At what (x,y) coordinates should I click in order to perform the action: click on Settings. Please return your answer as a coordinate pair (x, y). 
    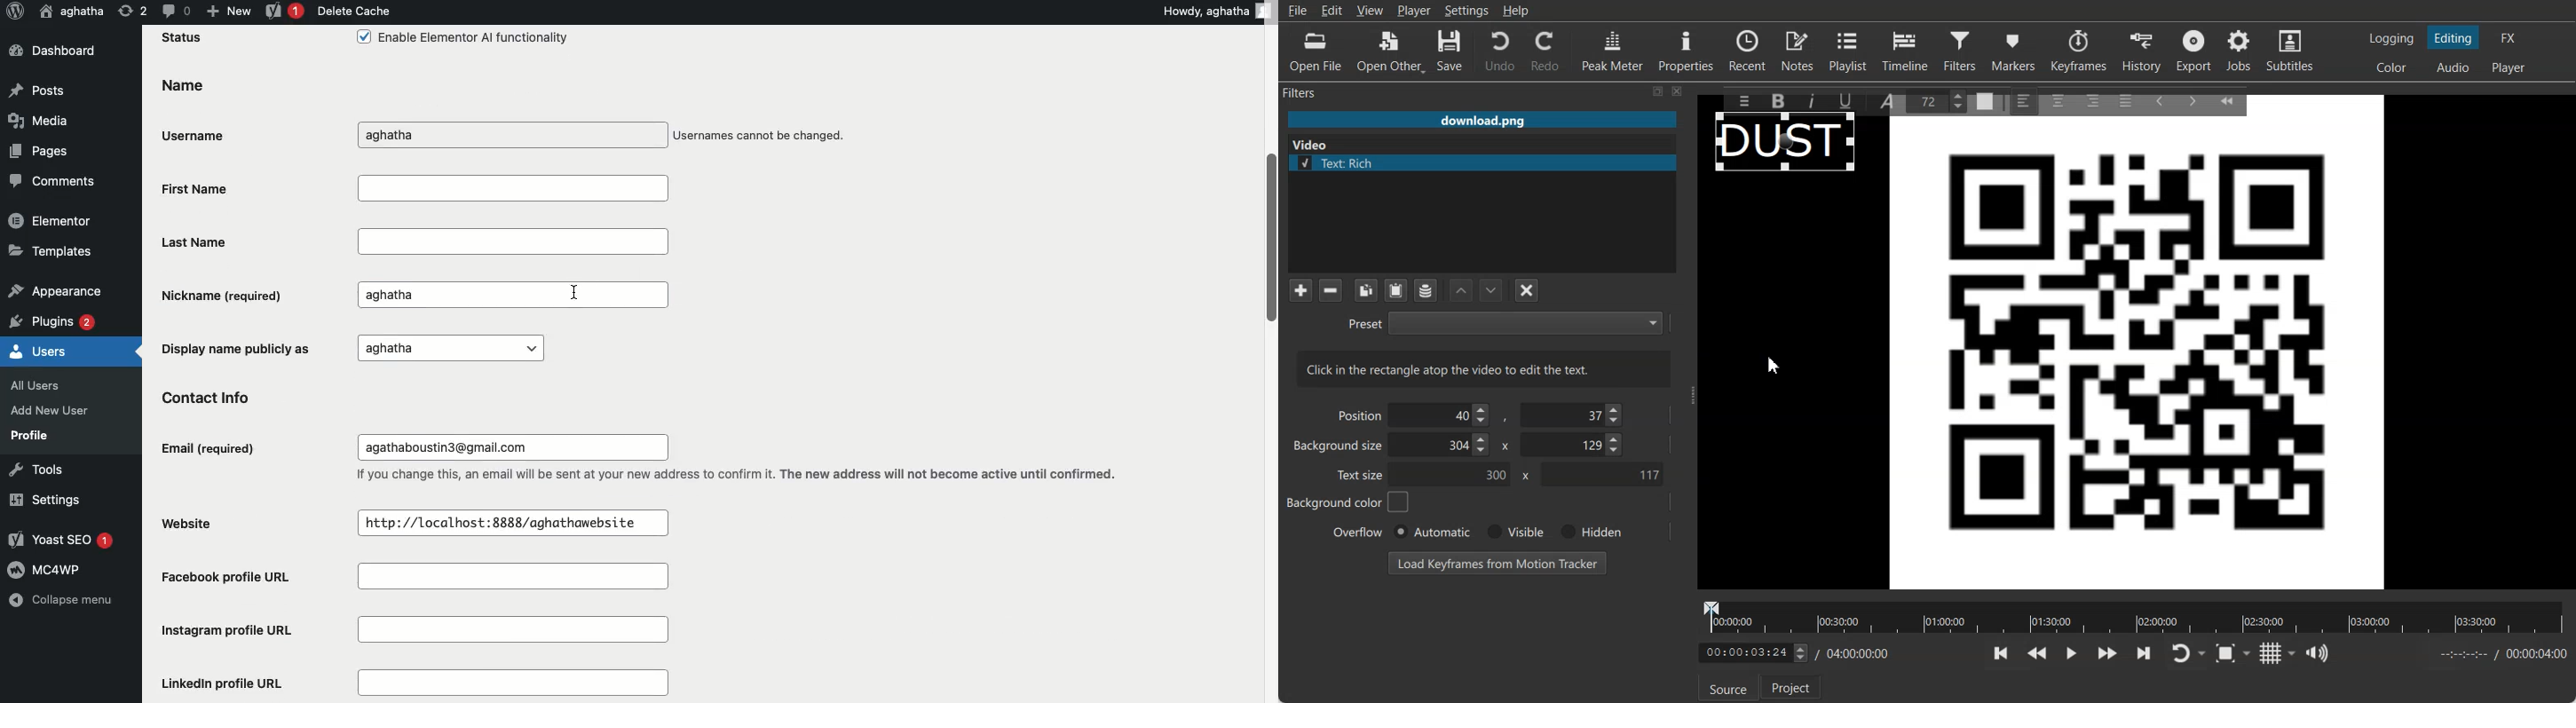
    Looking at the image, I should click on (42, 500).